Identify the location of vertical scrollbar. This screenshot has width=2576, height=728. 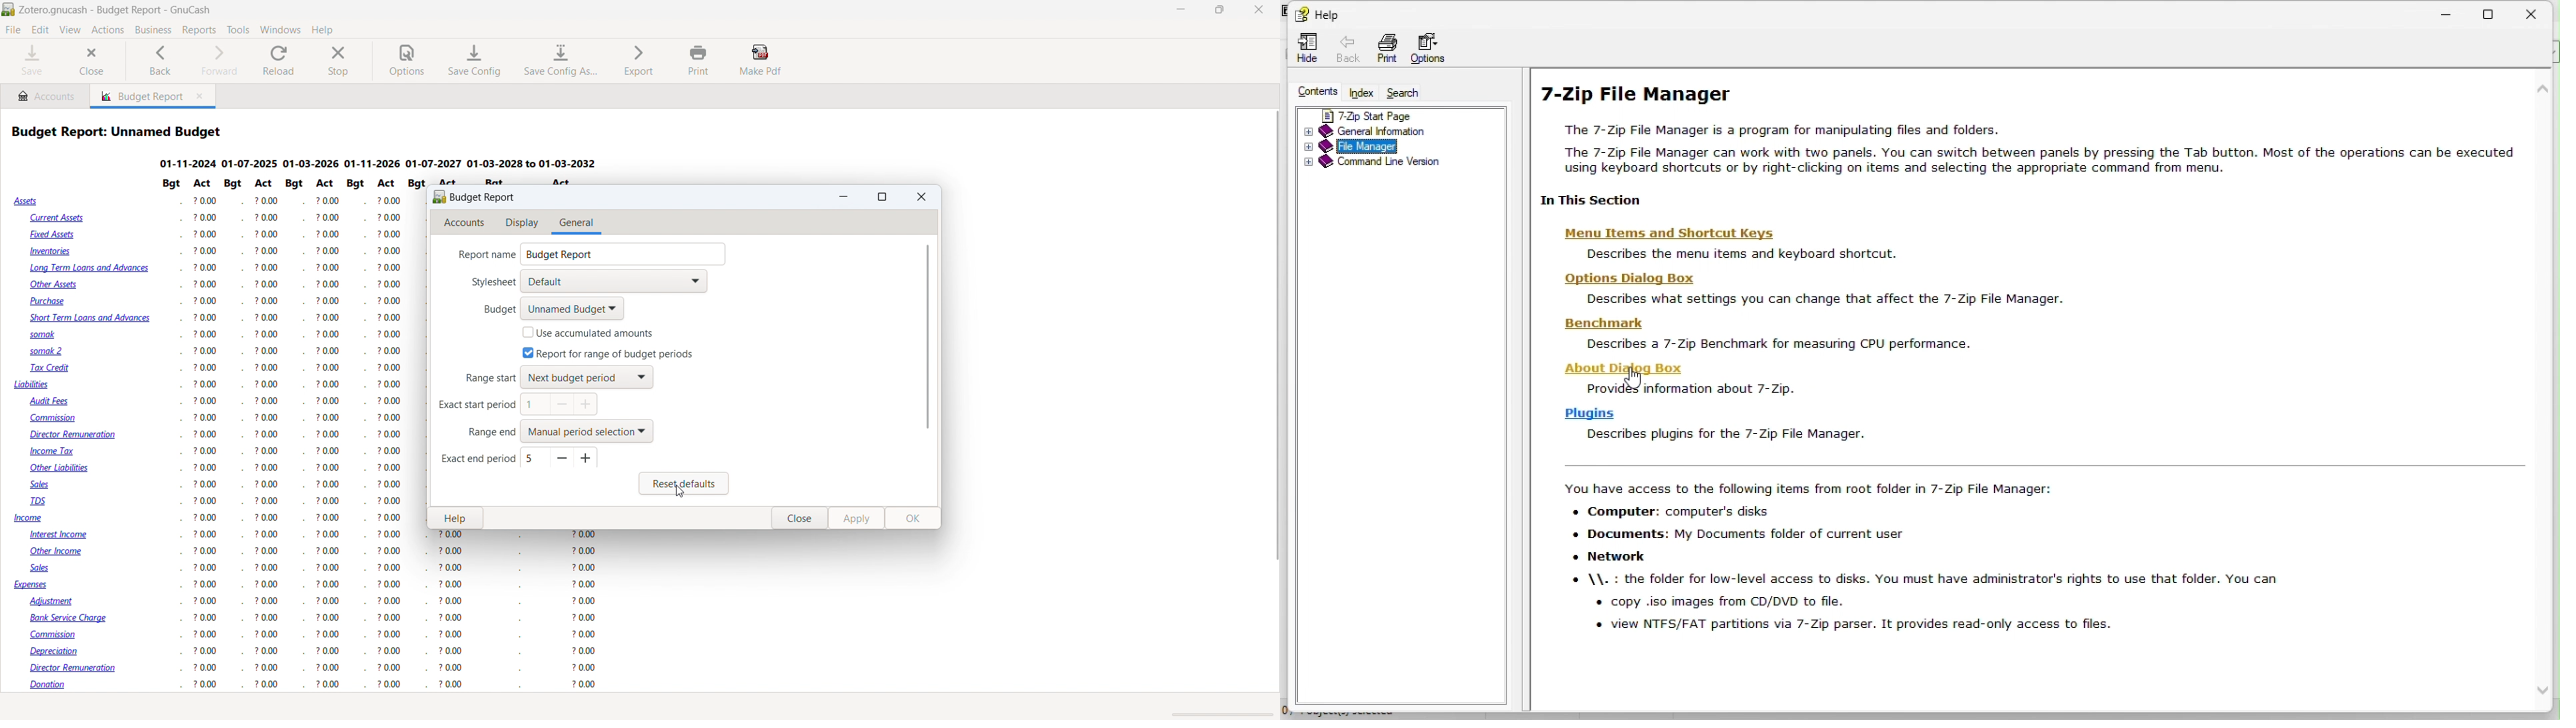
(1272, 318).